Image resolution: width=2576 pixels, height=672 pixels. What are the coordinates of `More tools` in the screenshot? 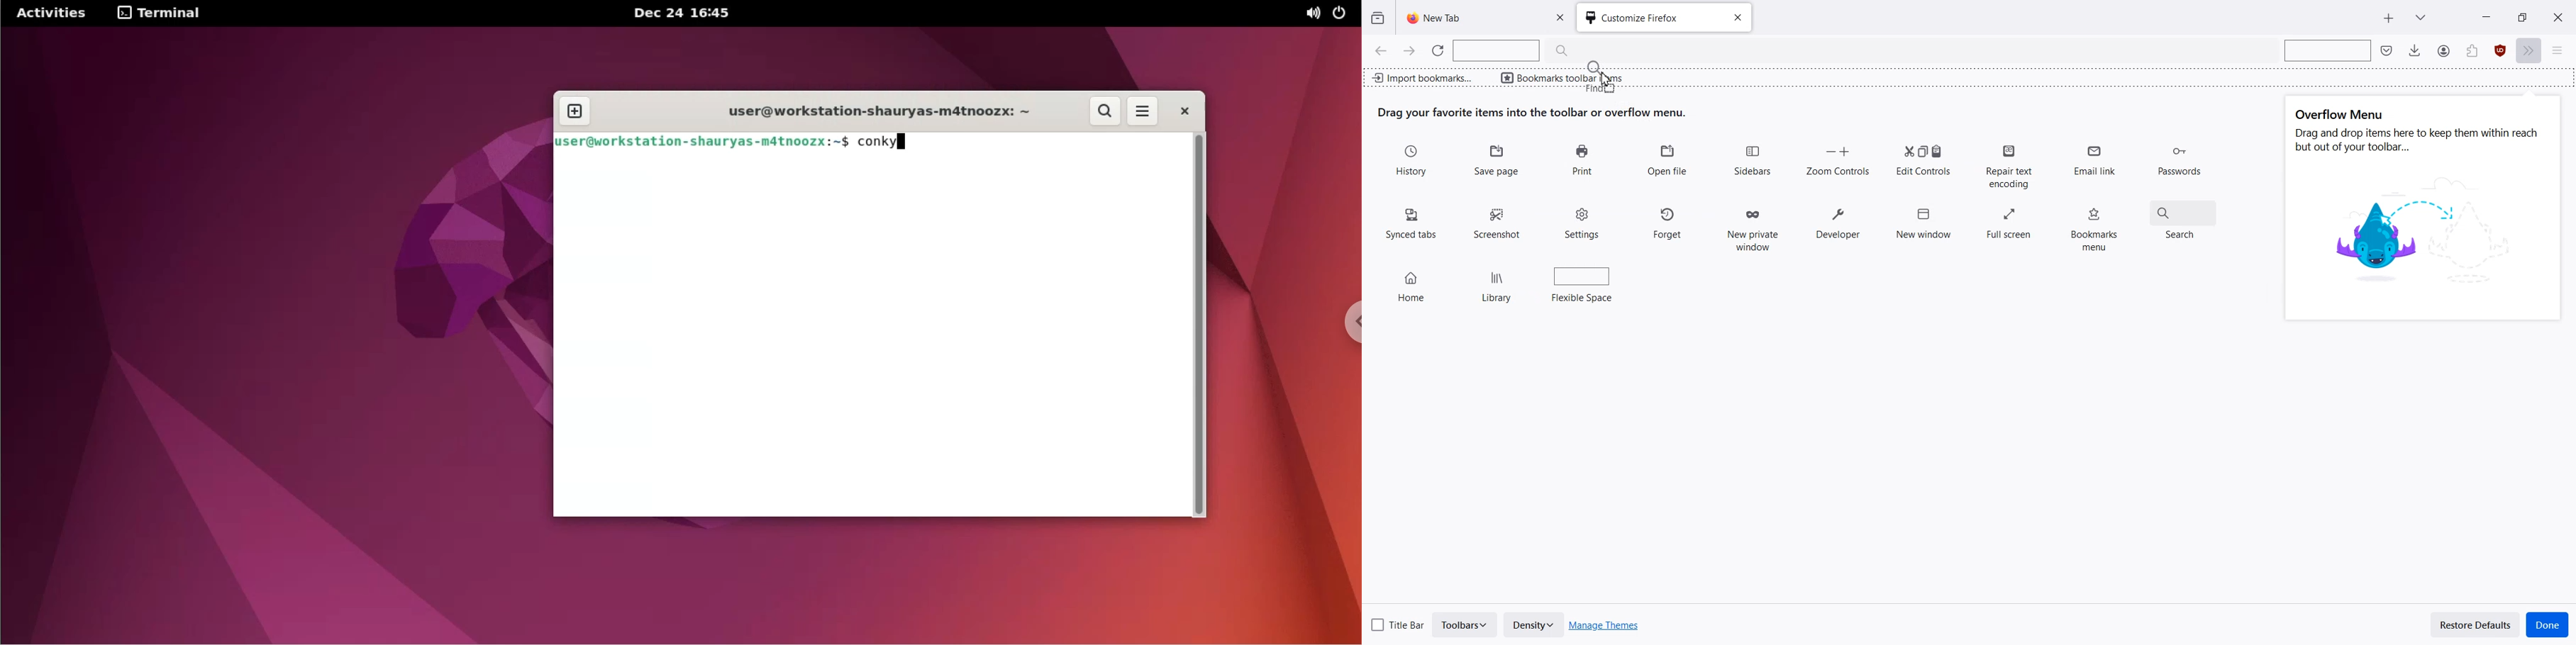 It's located at (2532, 51).